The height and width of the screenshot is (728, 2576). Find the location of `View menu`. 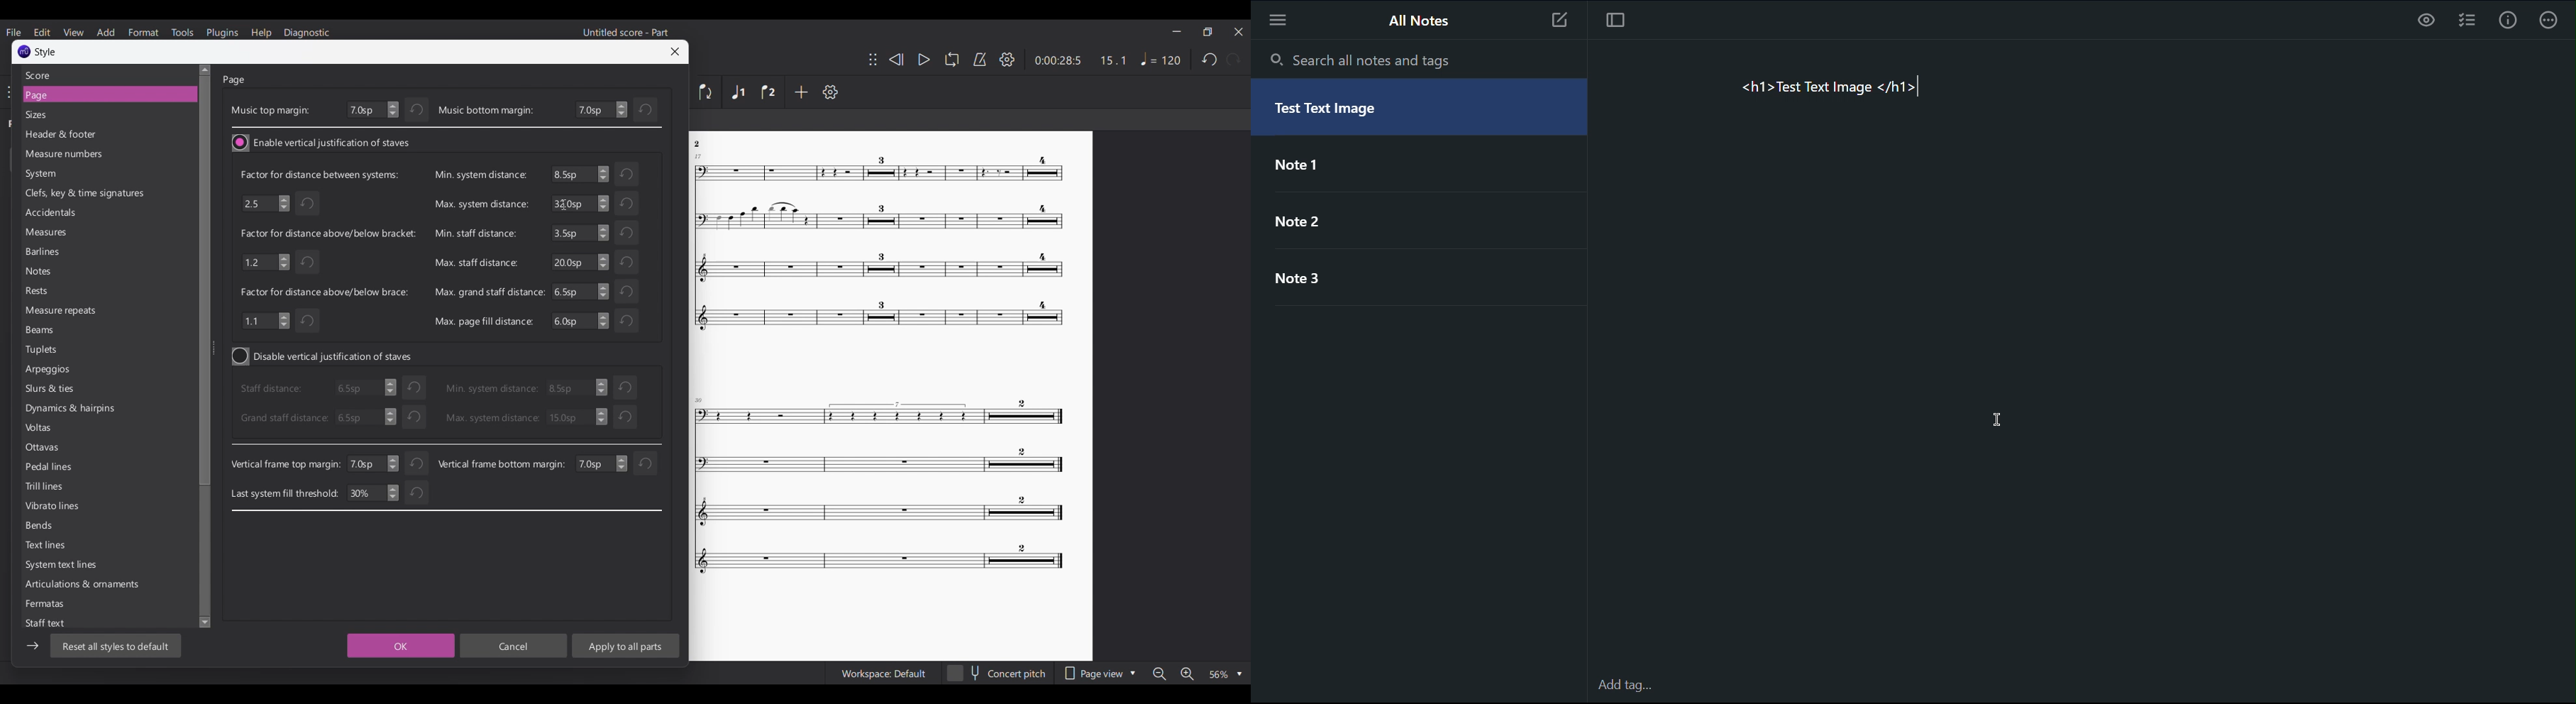

View menu is located at coordinates (73, 32).